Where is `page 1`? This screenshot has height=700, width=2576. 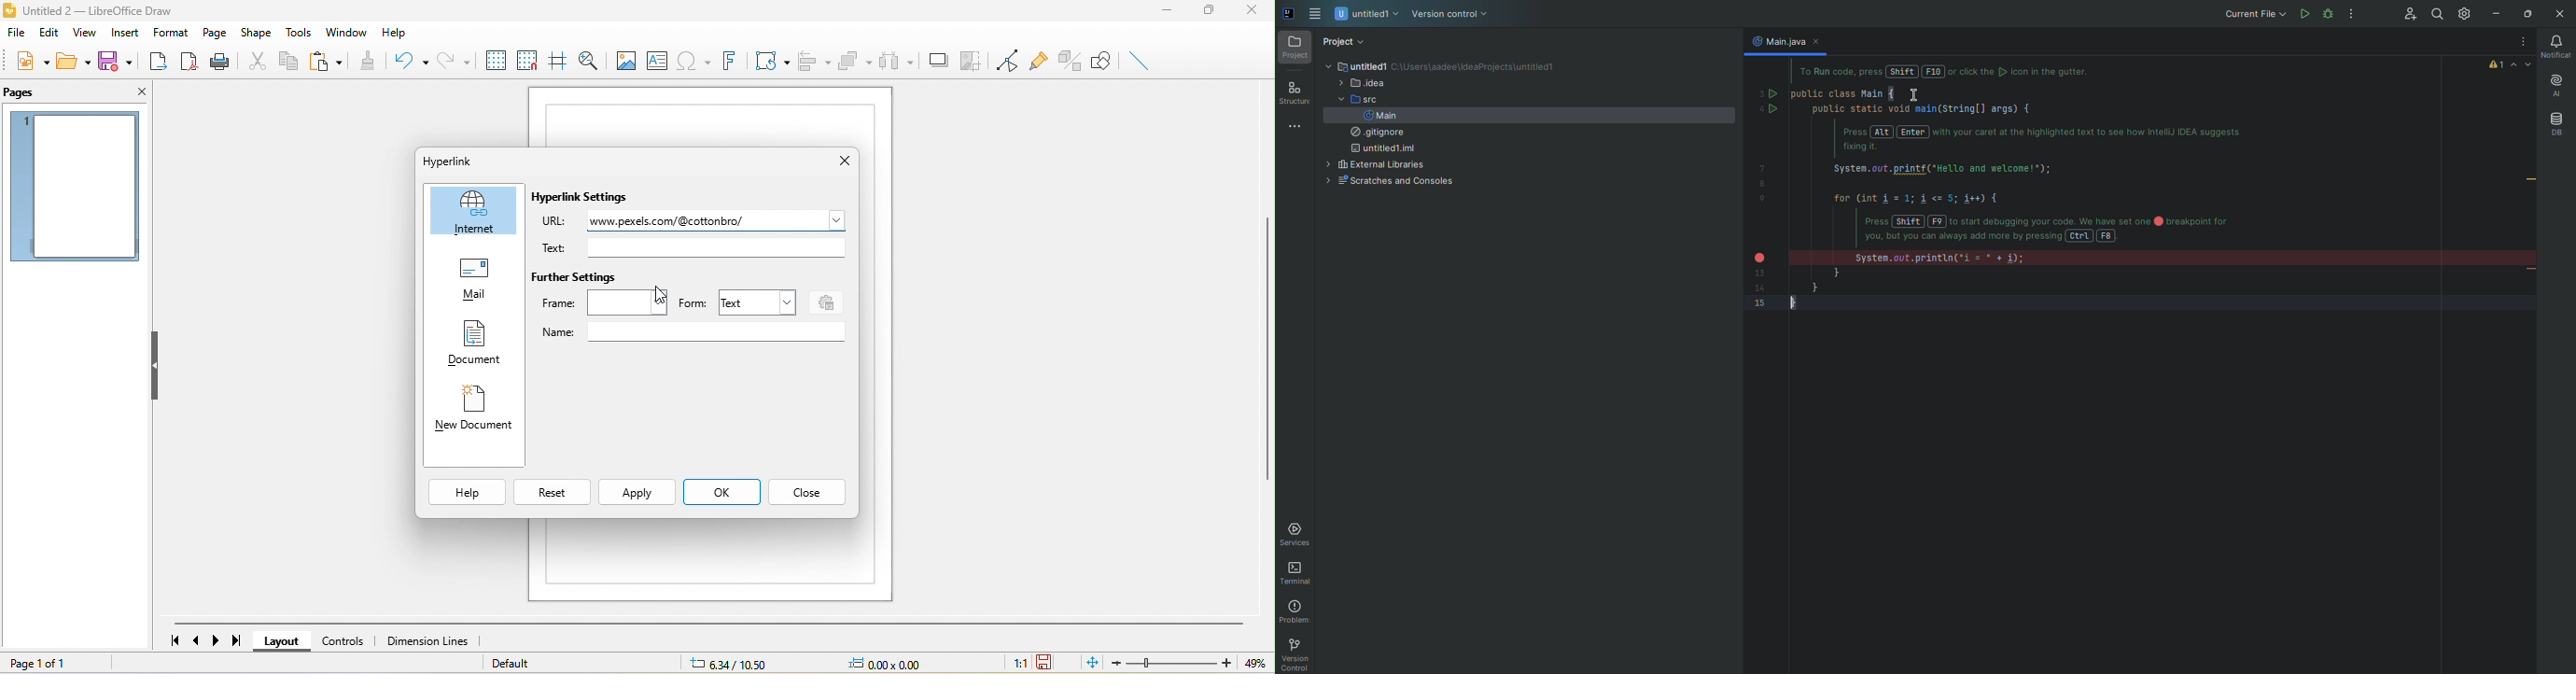 page 1 is located at coordinates (74, 184).